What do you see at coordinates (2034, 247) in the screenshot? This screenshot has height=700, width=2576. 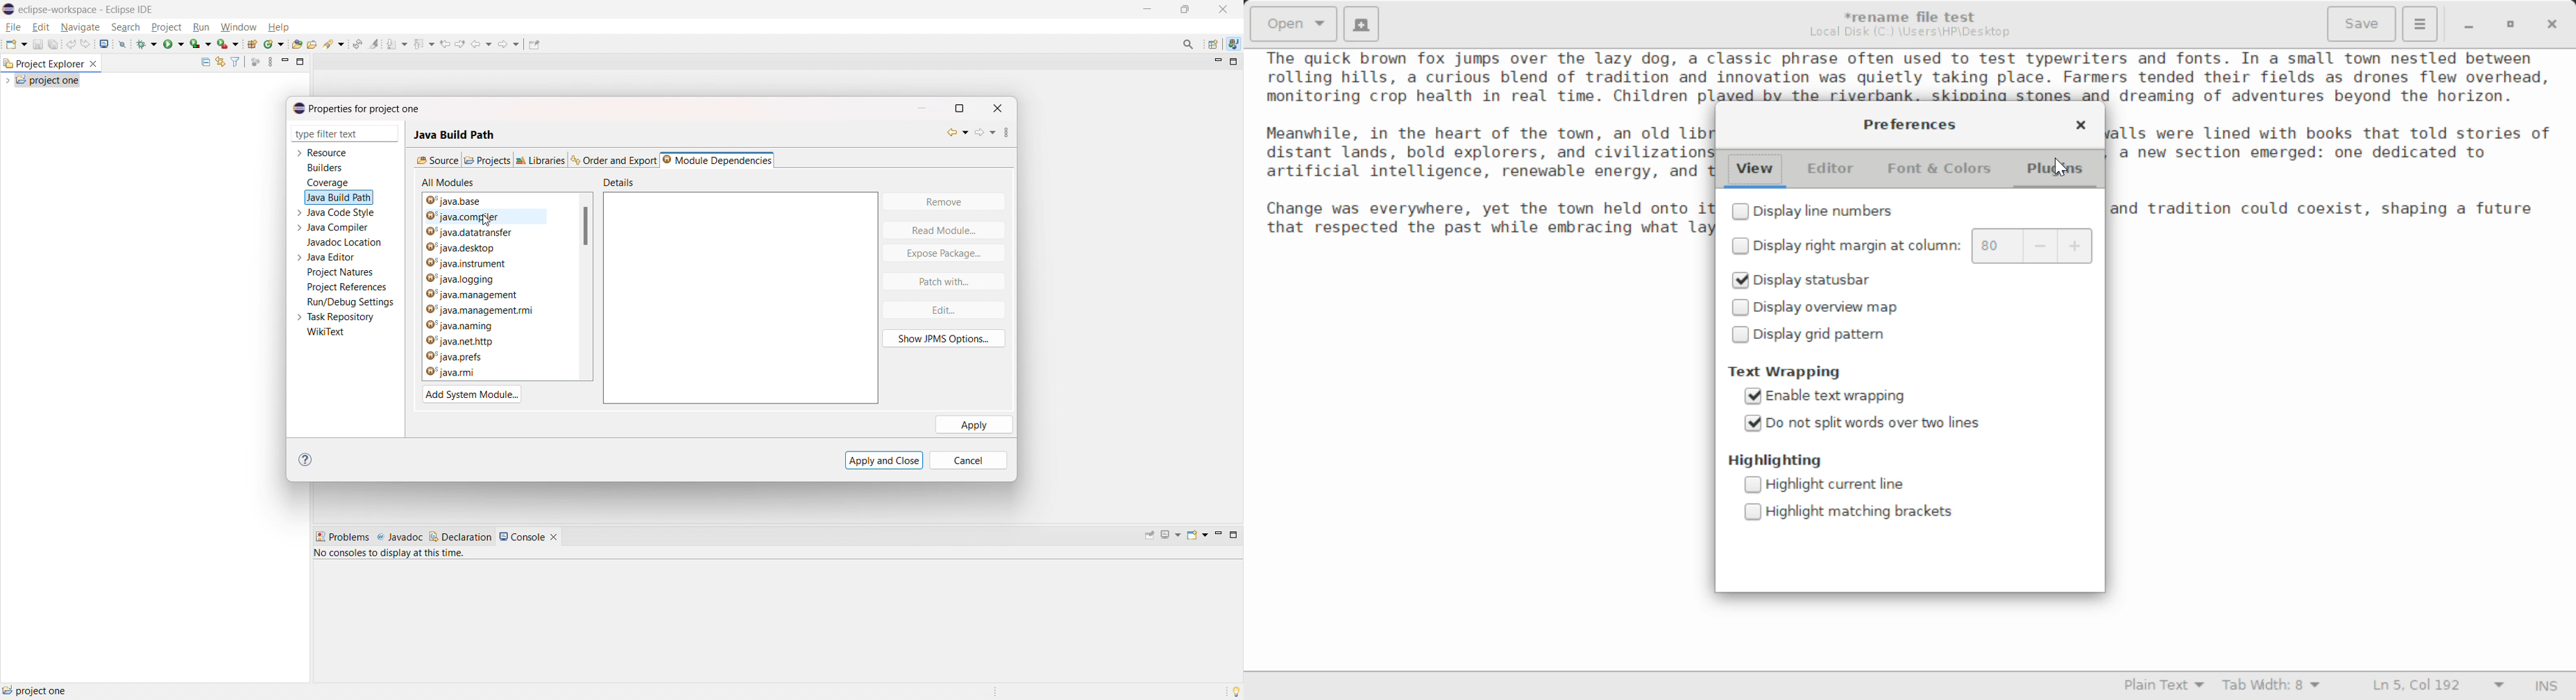 I see `Column Counter` at bounding box center [2034, 247].